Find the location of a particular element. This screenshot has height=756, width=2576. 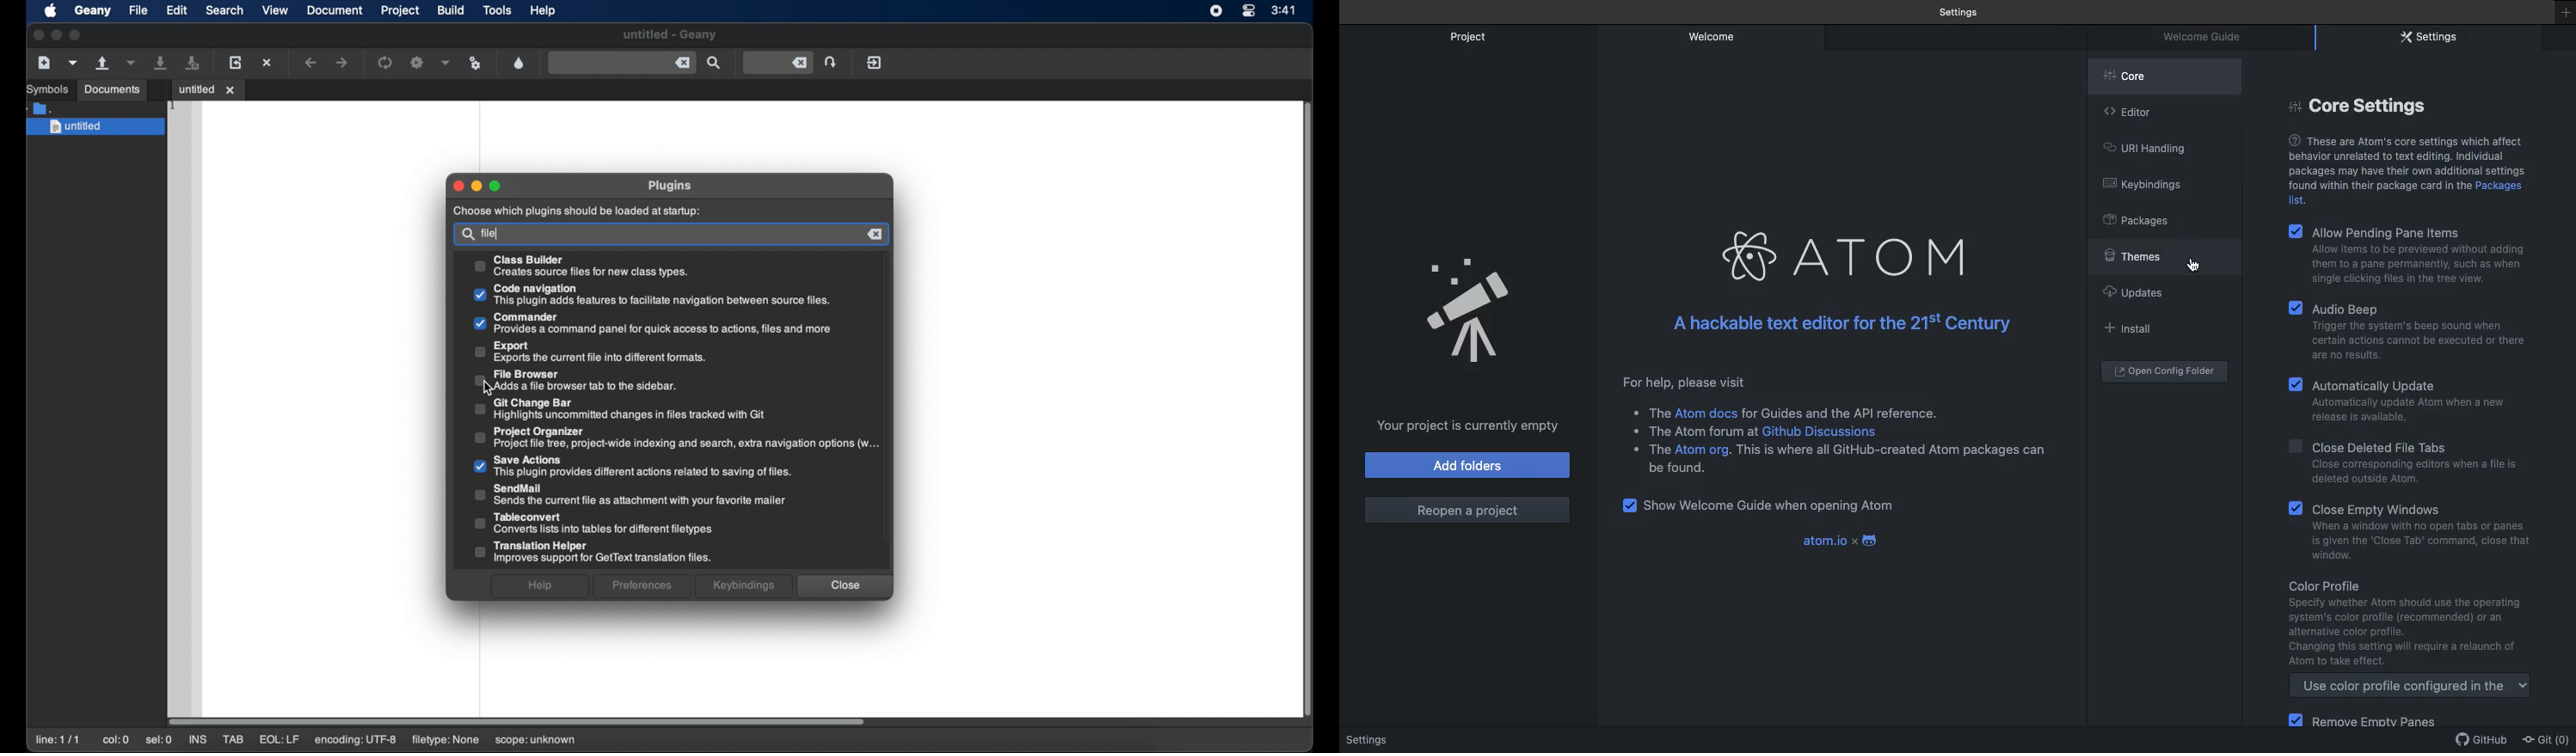

trigger the system beep sound when certain actions cannot be executed or thereare no results. is located at coordinates (2414, 340).